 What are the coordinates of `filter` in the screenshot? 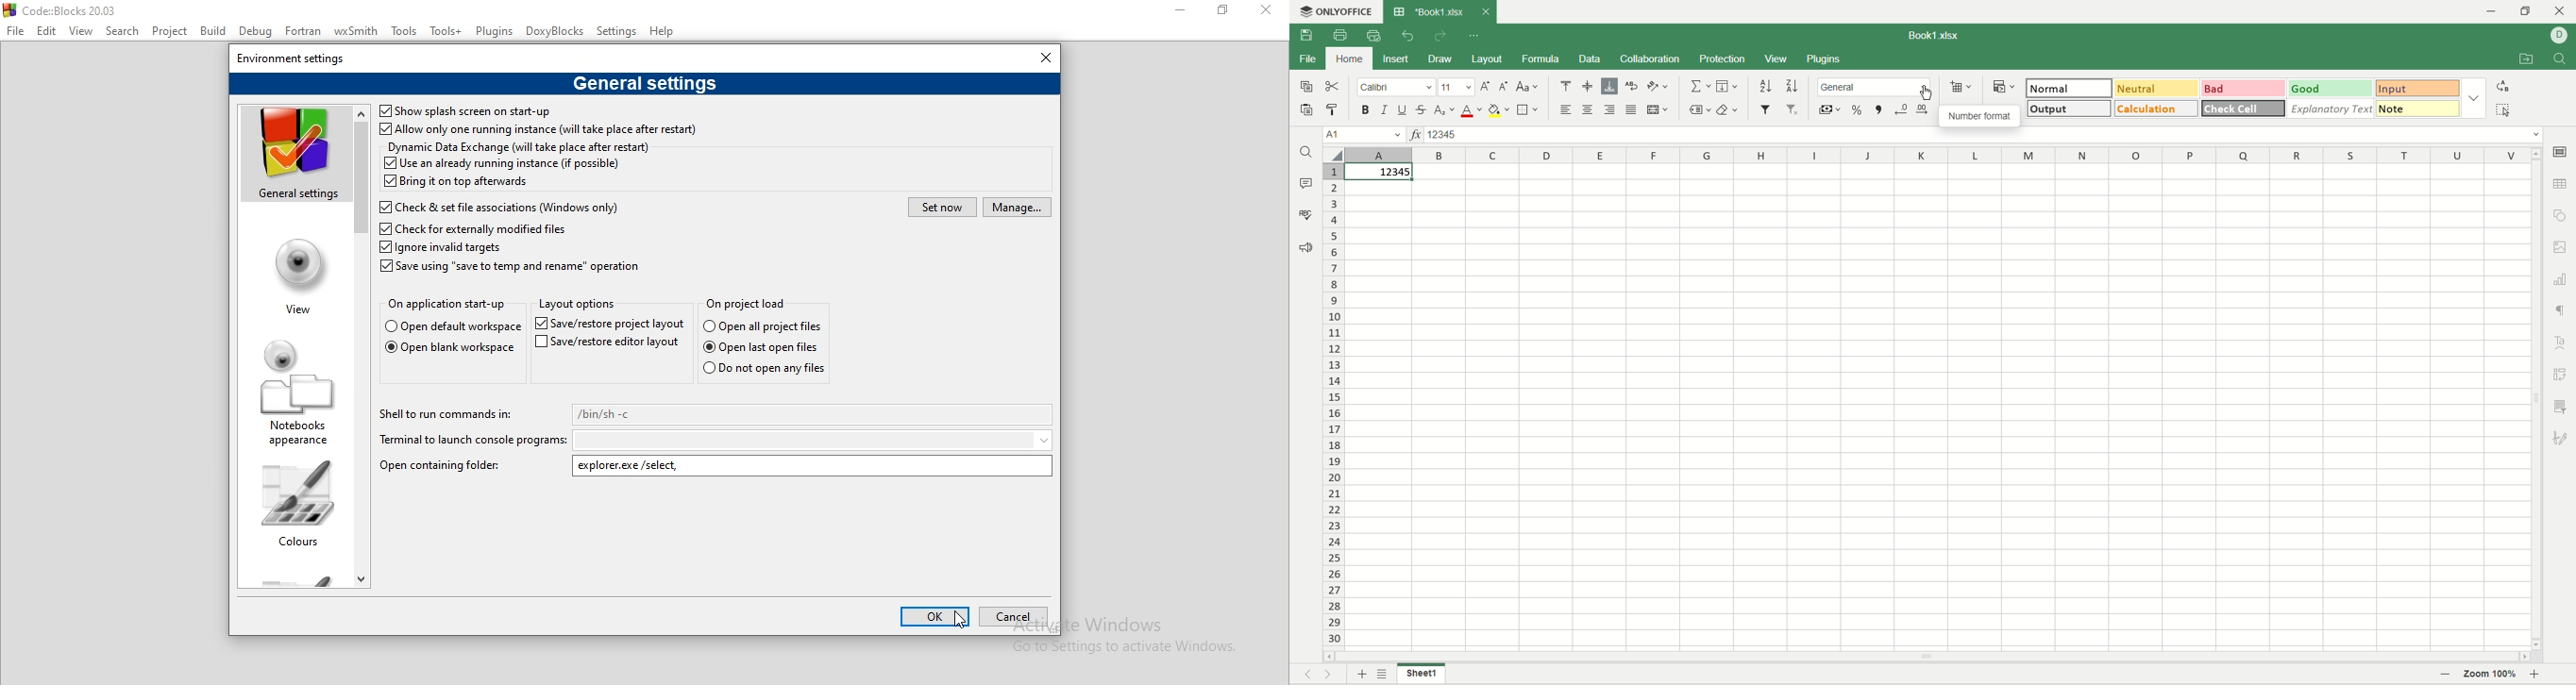 It's located at (1766, 111).